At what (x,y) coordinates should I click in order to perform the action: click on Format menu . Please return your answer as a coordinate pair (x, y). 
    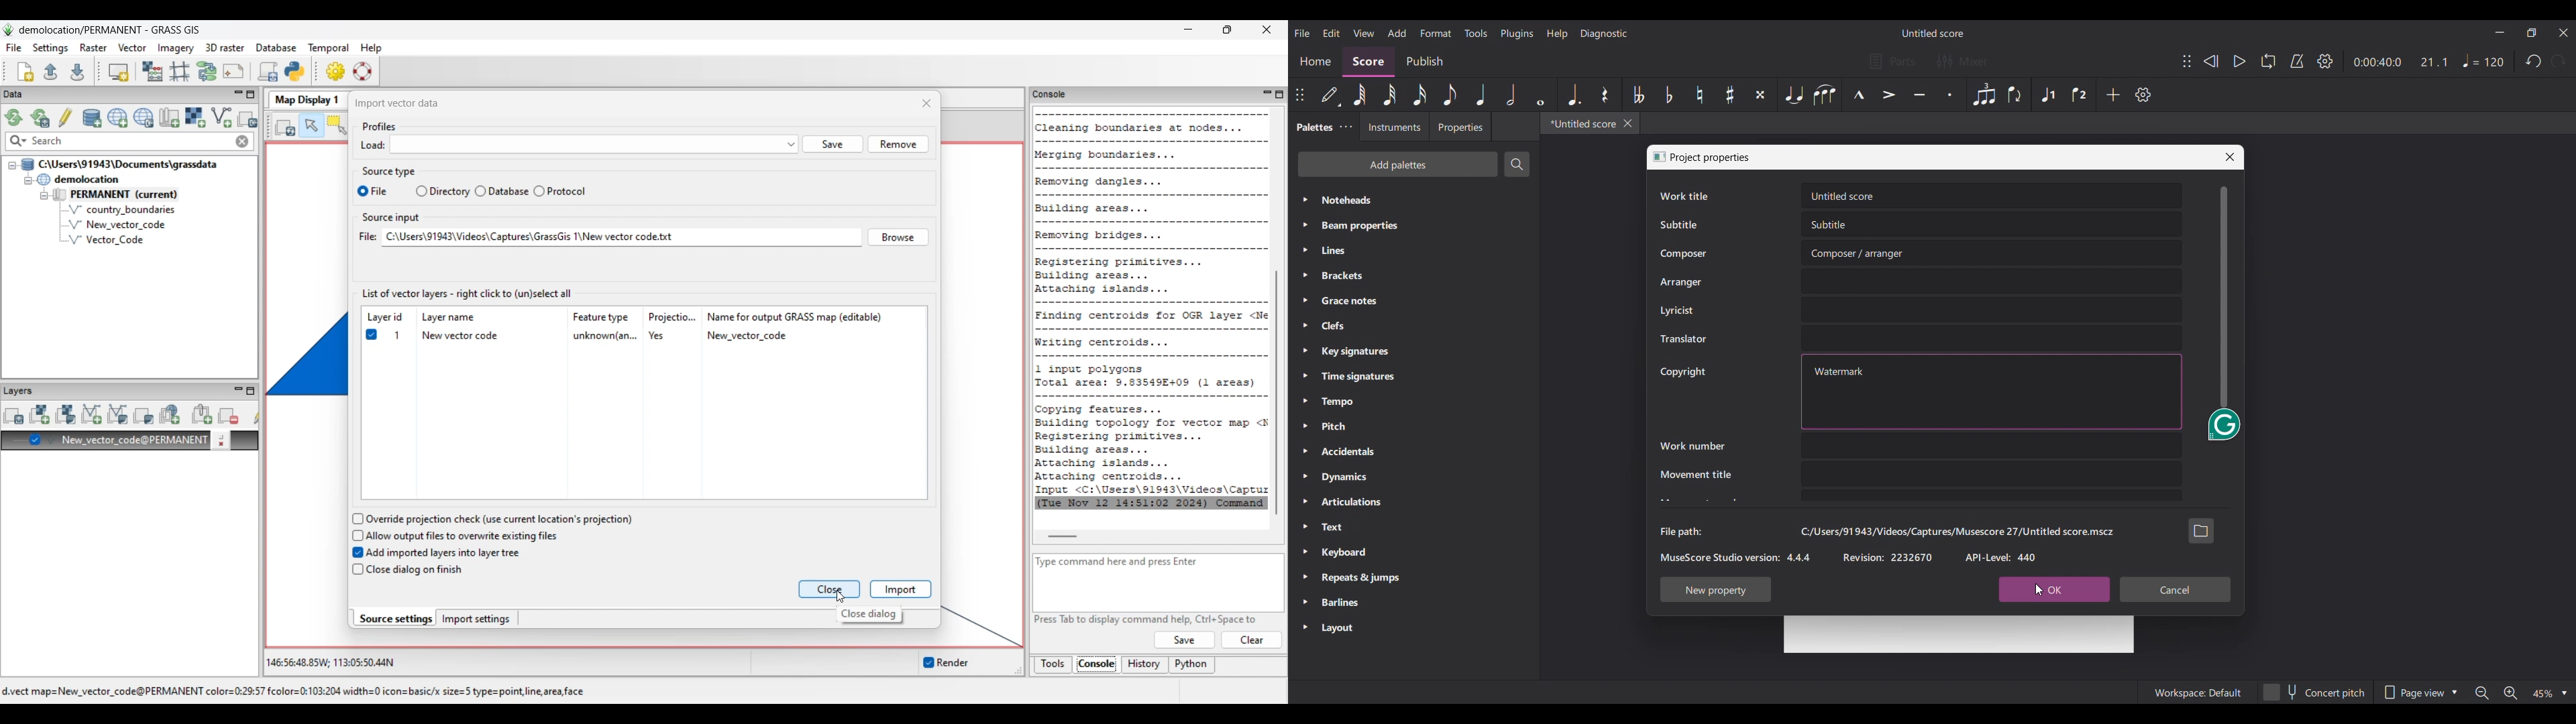
    Looking at the image, I should click on (1436, 34).